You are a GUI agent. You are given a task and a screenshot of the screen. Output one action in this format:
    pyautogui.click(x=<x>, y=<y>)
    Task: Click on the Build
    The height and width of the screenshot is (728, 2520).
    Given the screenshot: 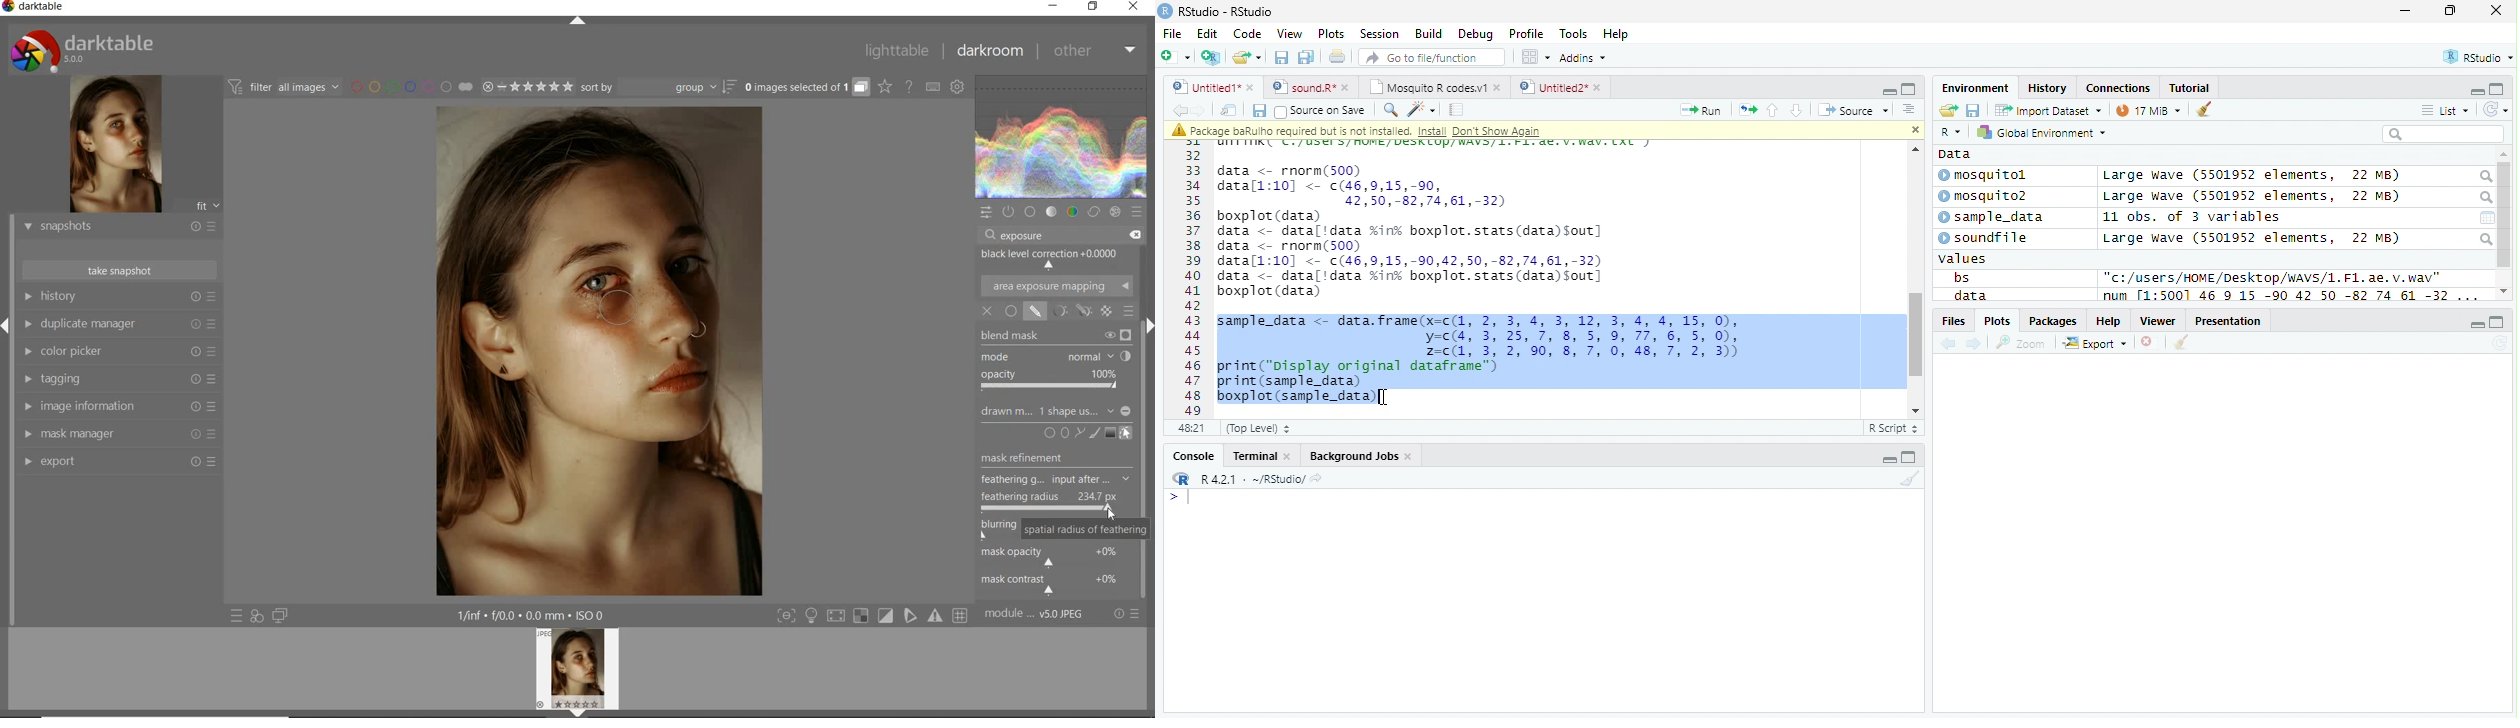 What is the action you would take?
    pyautogui.click(x=1429, y=33)
    